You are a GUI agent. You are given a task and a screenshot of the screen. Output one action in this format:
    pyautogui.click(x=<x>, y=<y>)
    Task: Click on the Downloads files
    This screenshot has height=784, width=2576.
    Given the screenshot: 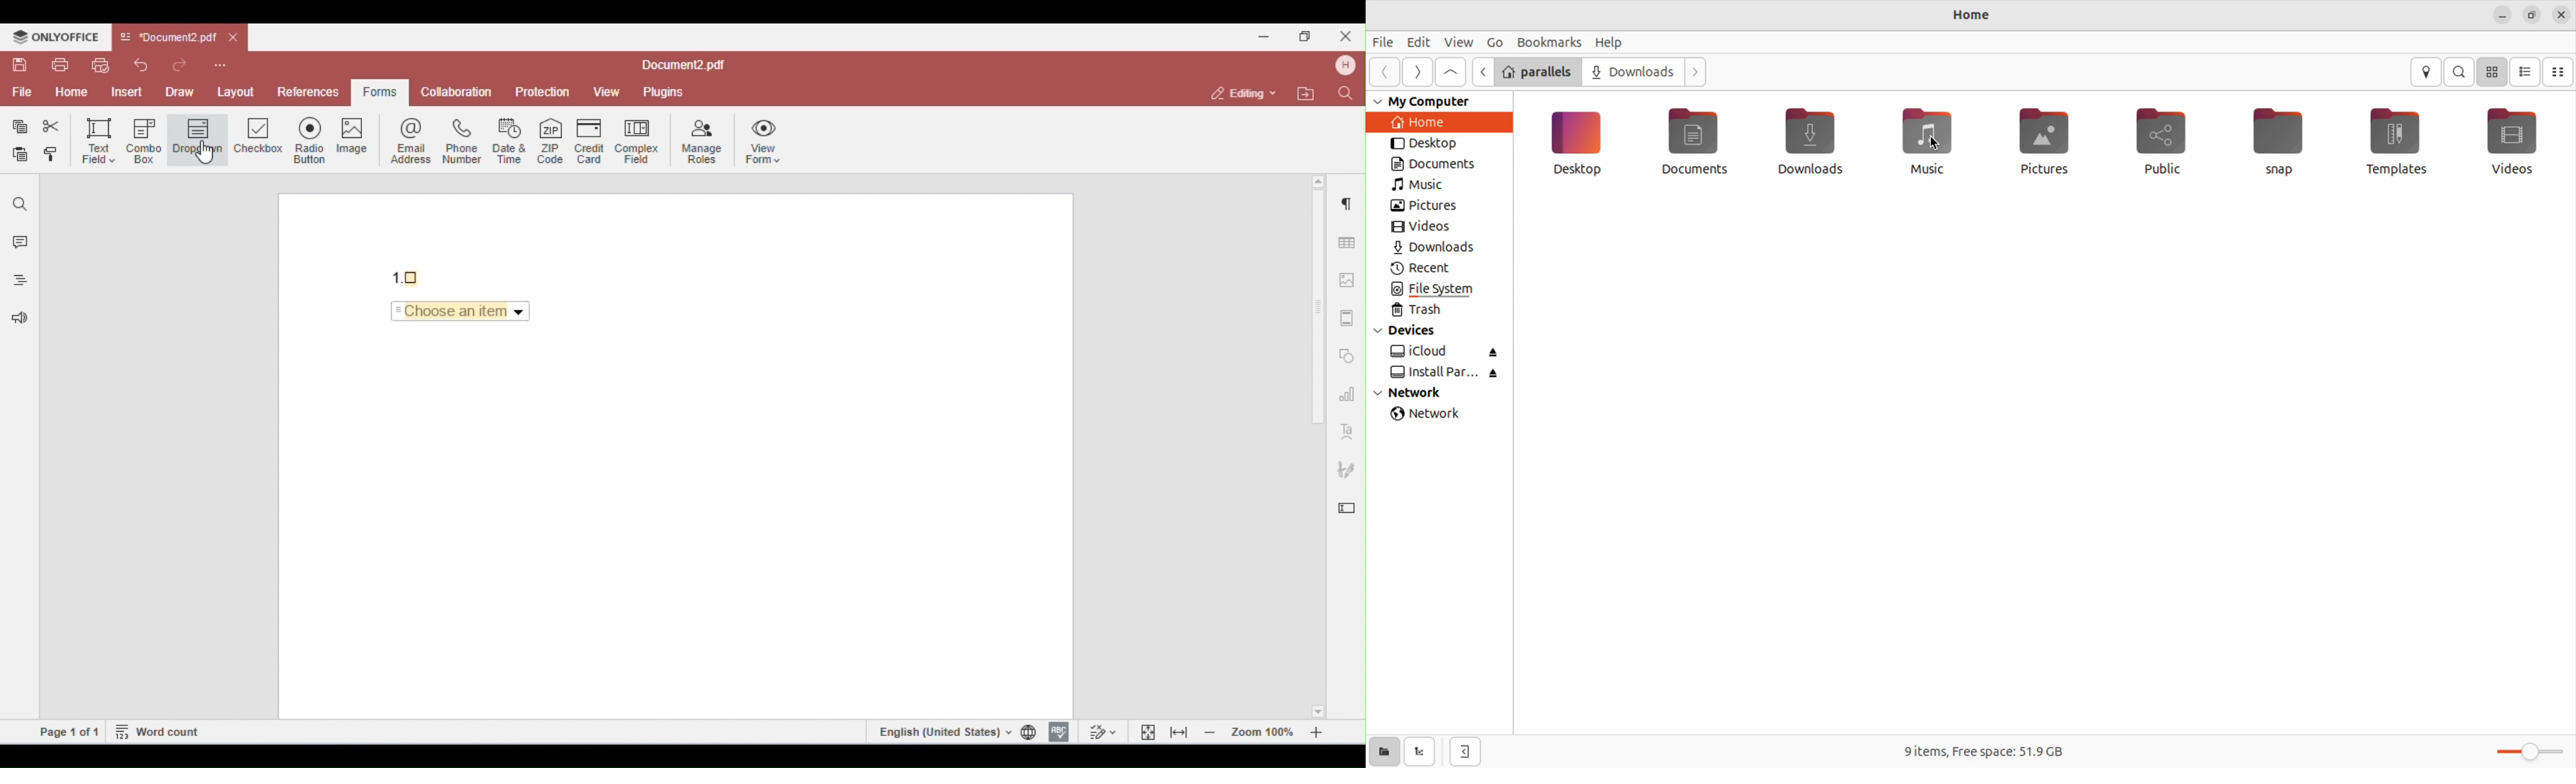 What is the action you would take?
    pyautogui.click(x=1809, y=147)
    